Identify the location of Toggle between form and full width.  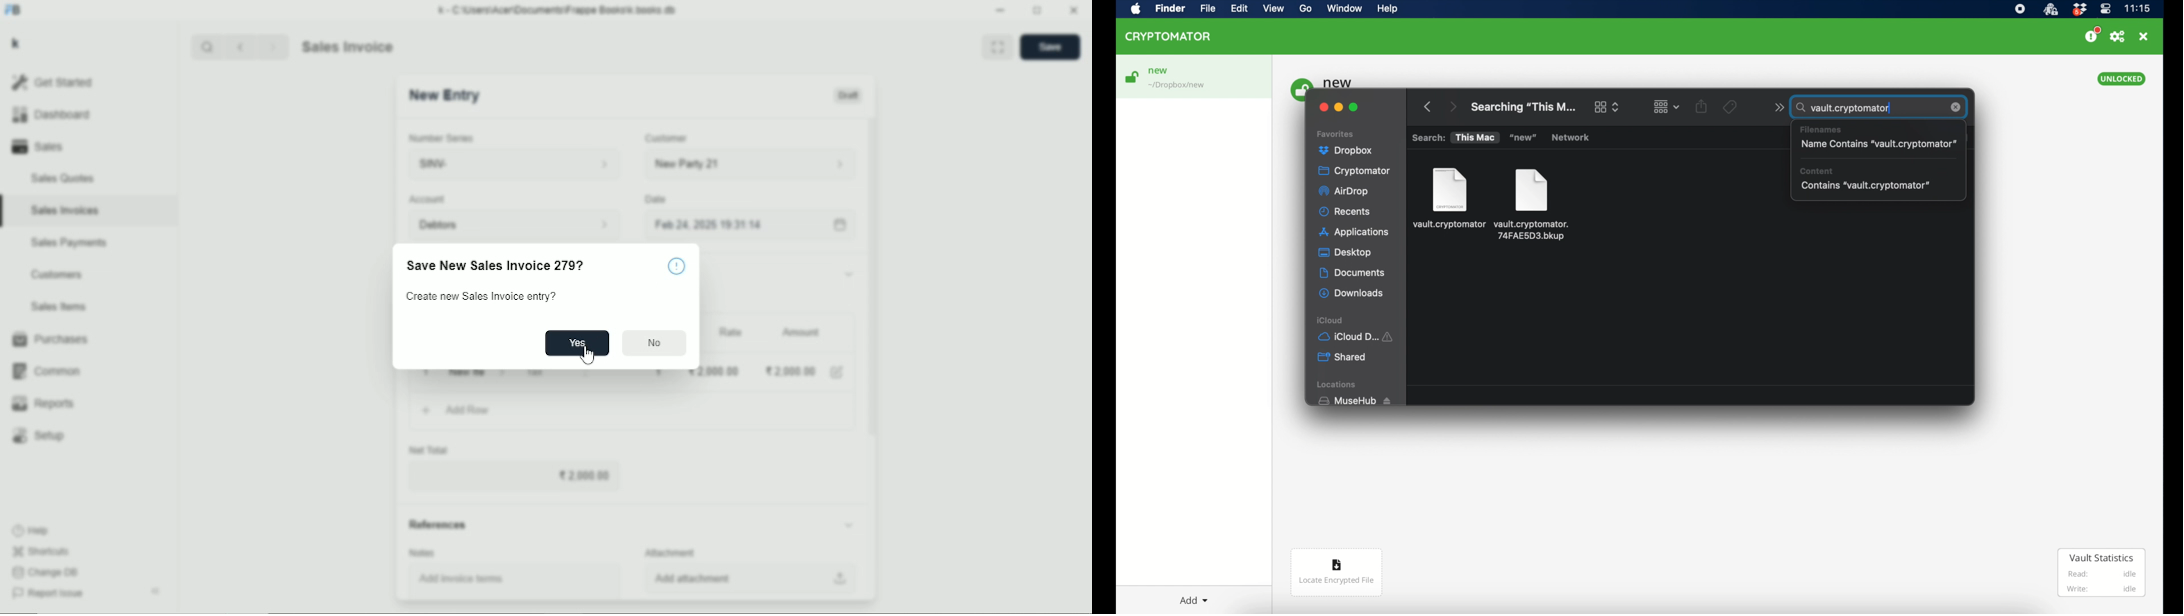
(998, 46).